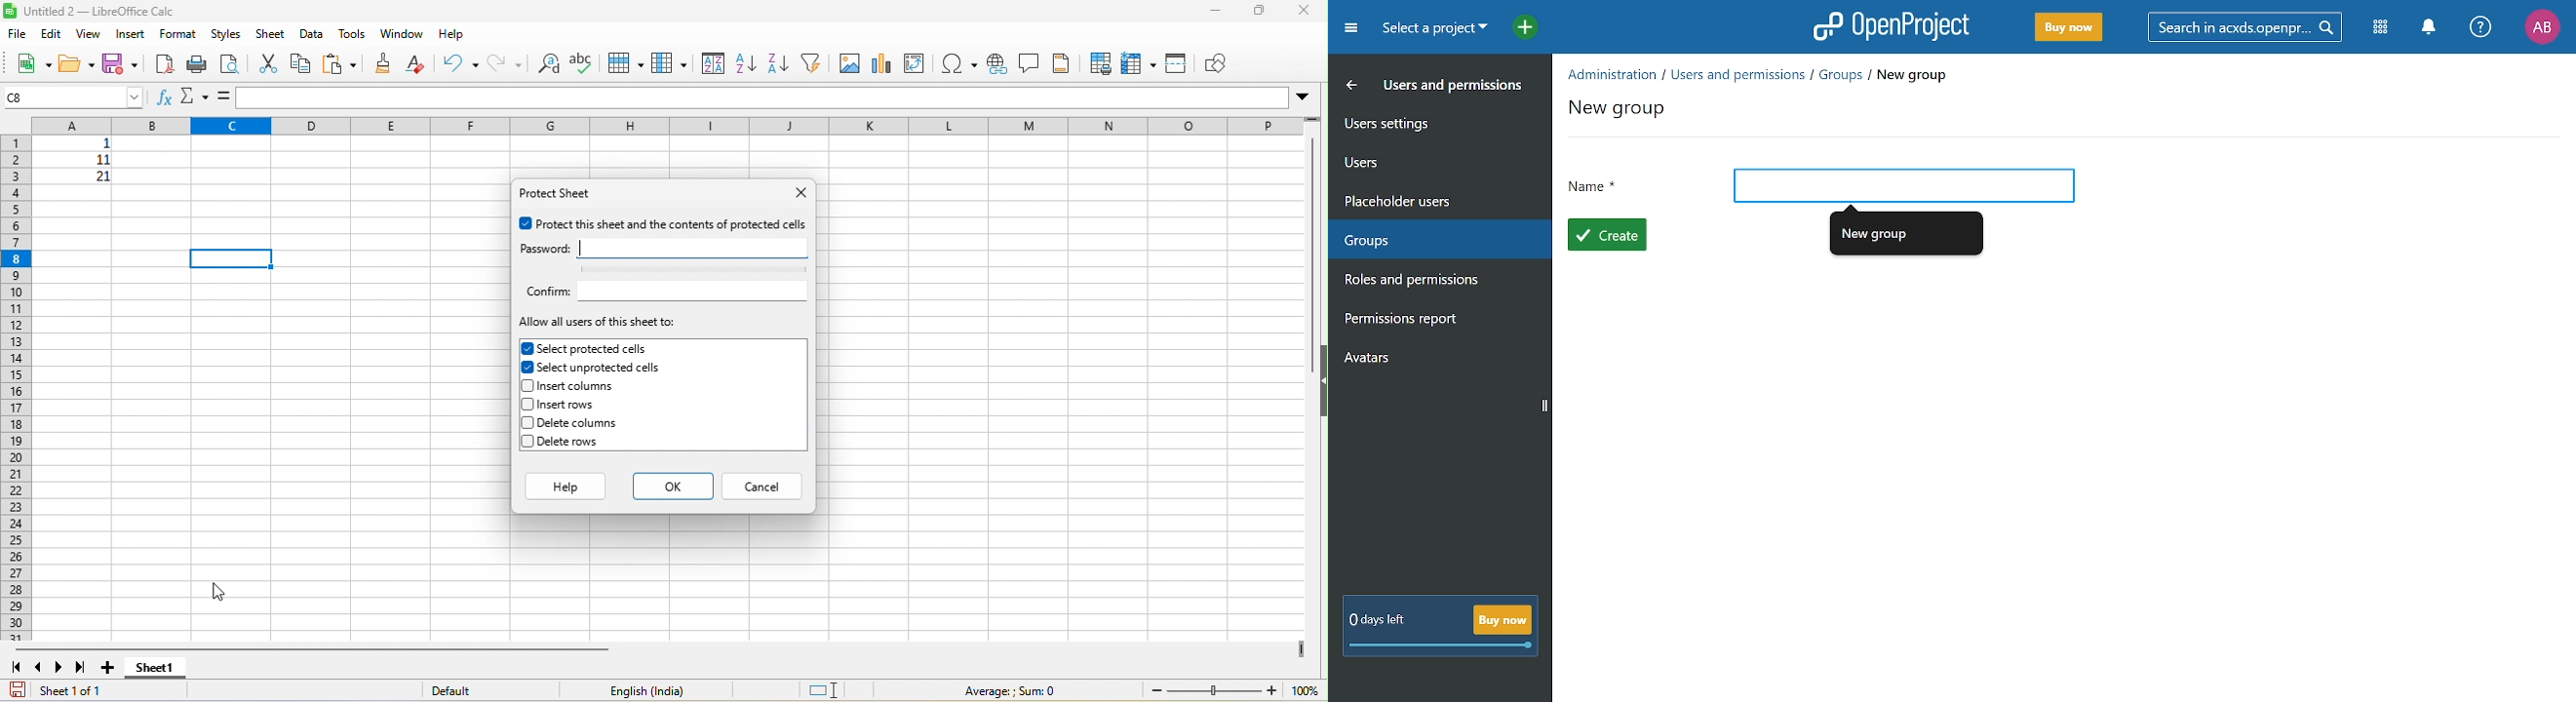  Describe the element at coordinates (1007, 690) in the screenshot. I see `formula` at that location.